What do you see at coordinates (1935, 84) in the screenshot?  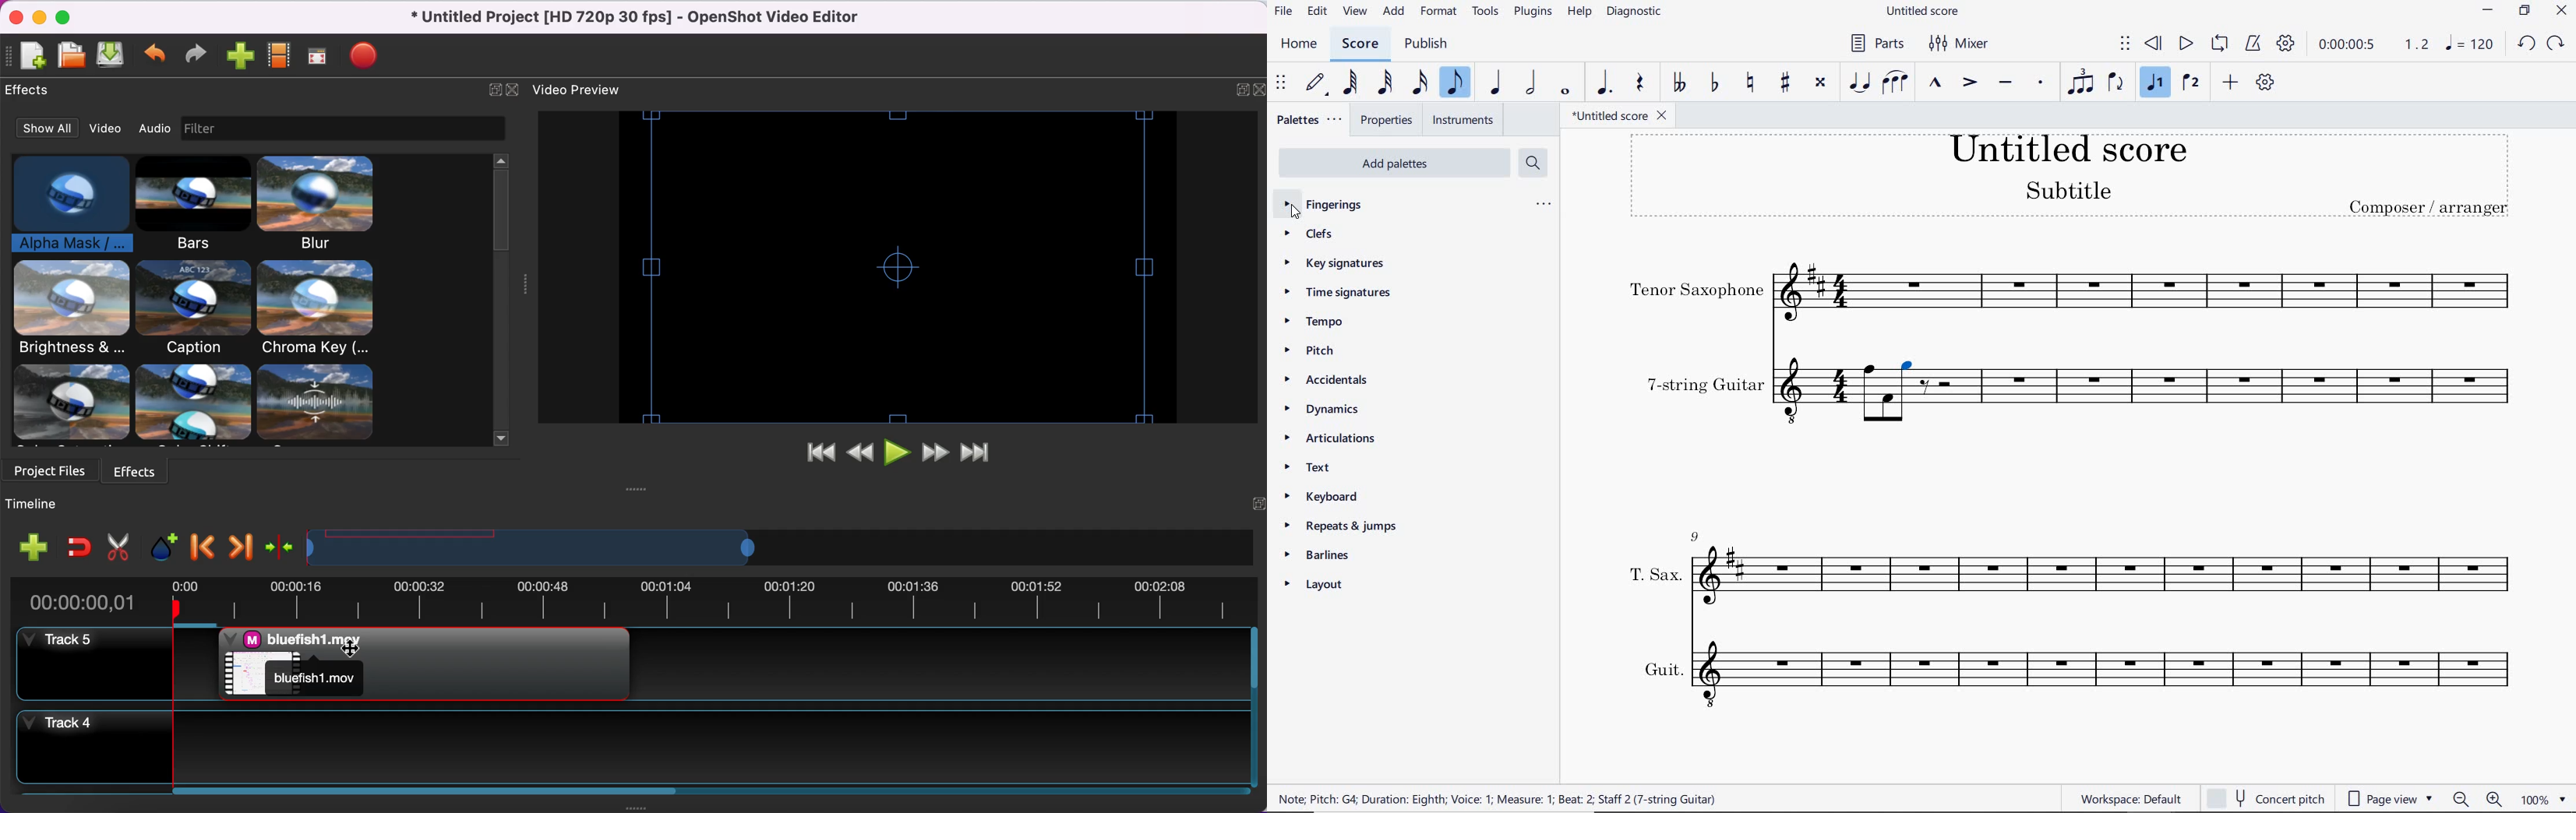 I see `MARCATO` at bounding box center [1935, 84].